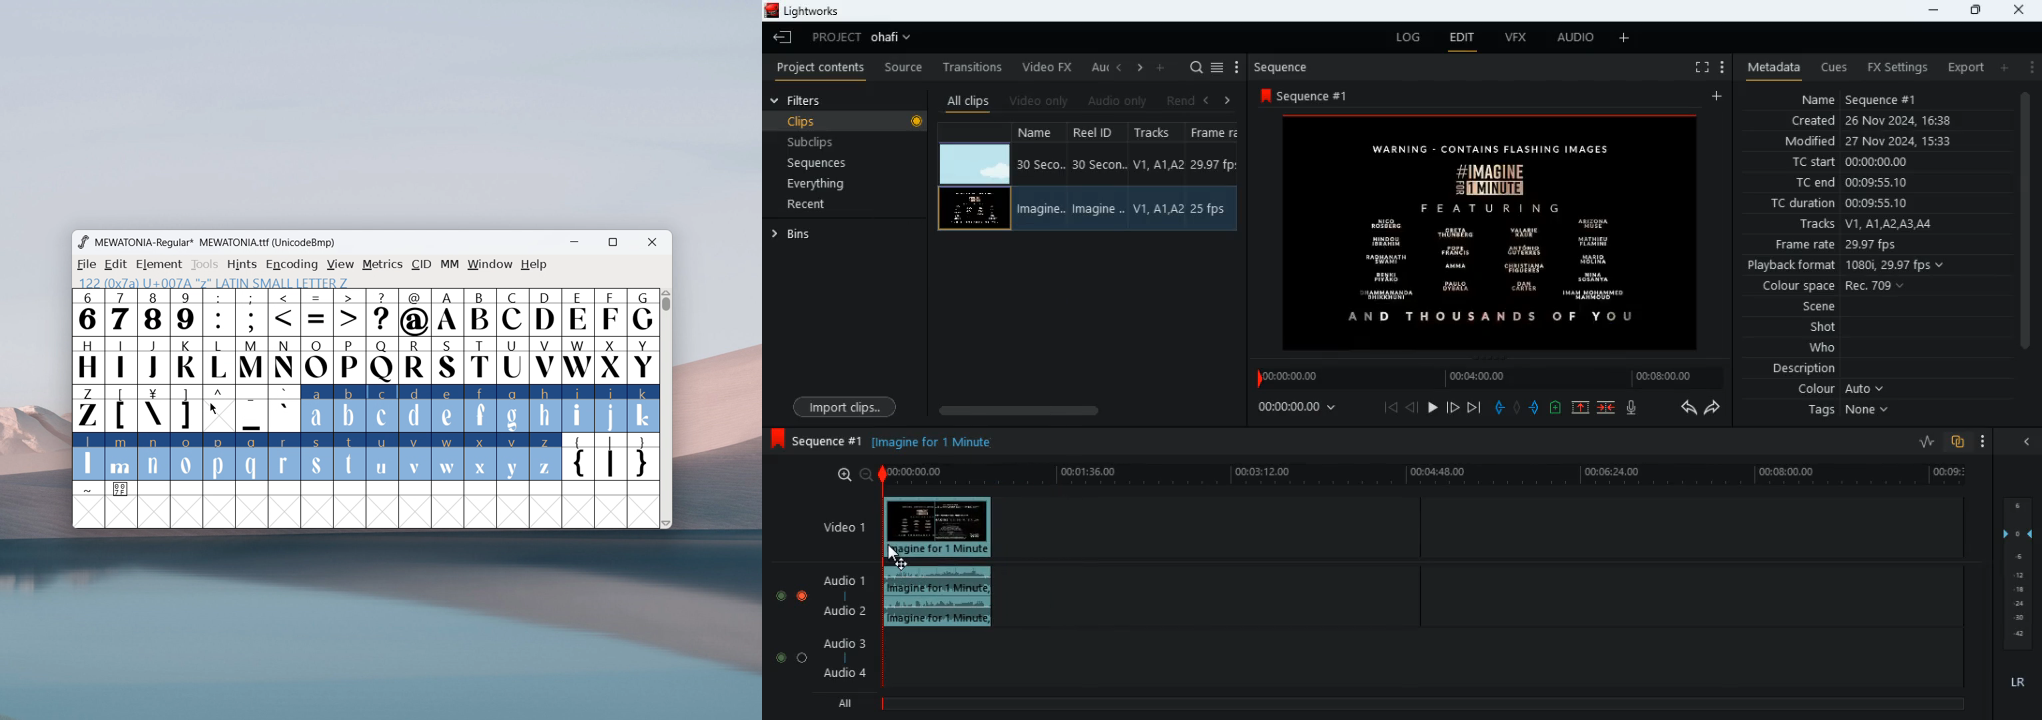 The width and height of the screenshot is (2044, 728). What do you see at coordinates (1080, 408) in the screenshot?
I see `scroll` at bounding box center [1080, 408].